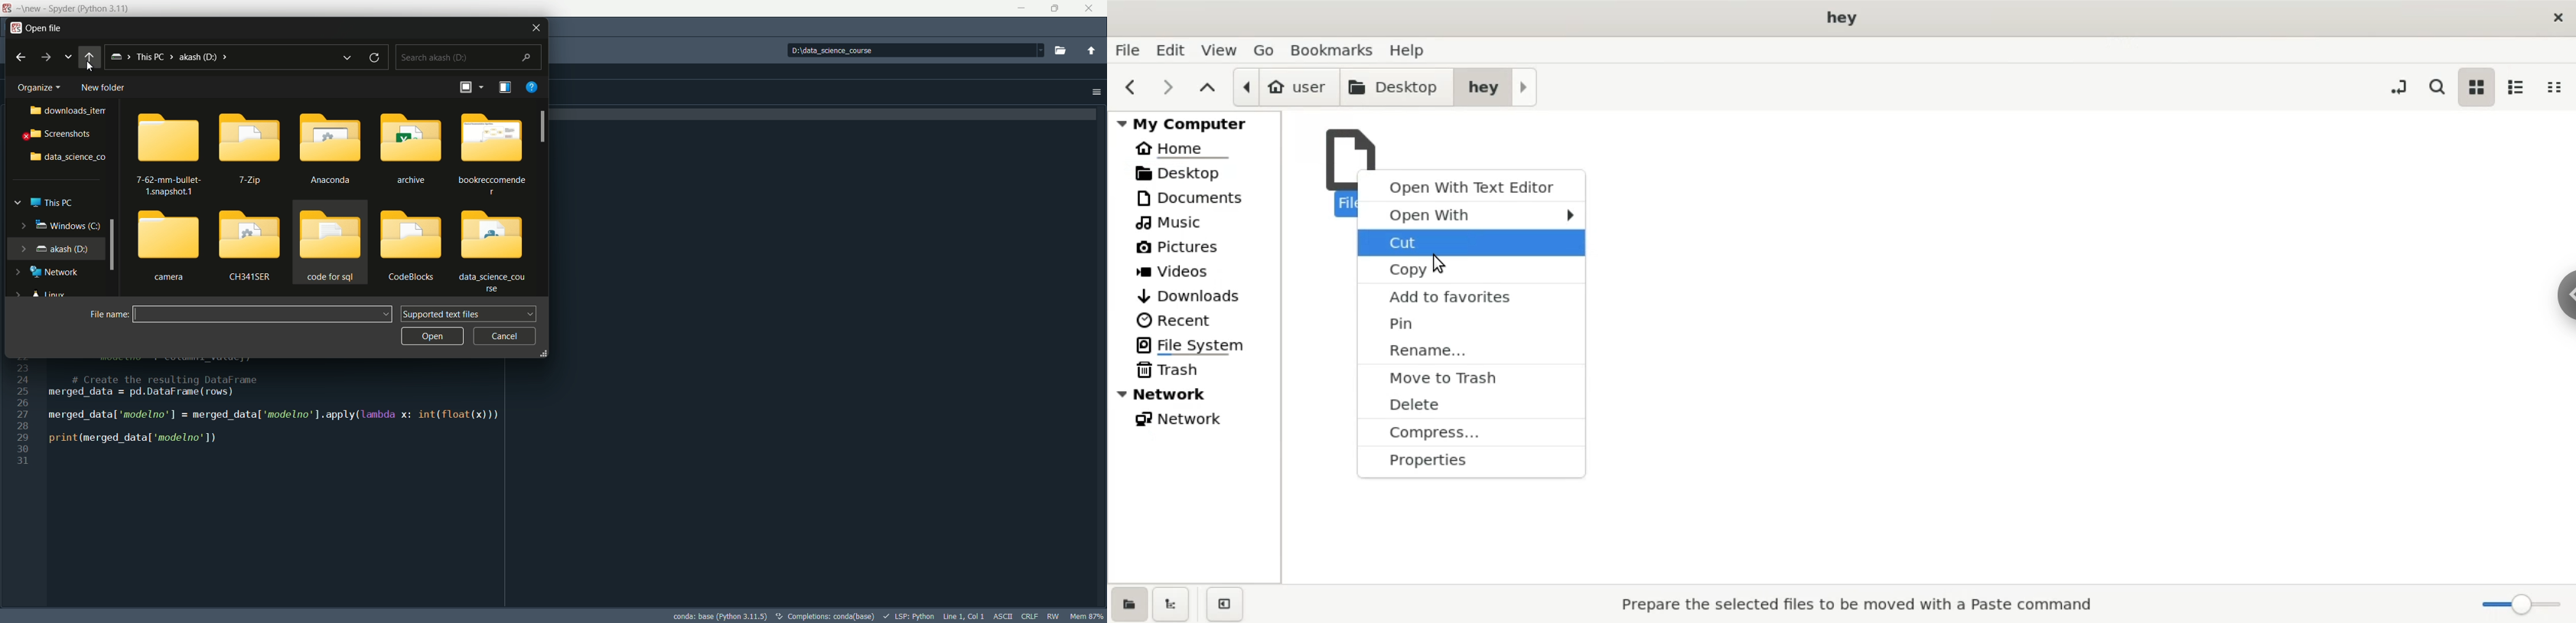 The image size is (2576, 644). What do you see at coordinates (51, 295) in the screenshot?
I see `linux` at bounding box center [51, 295].